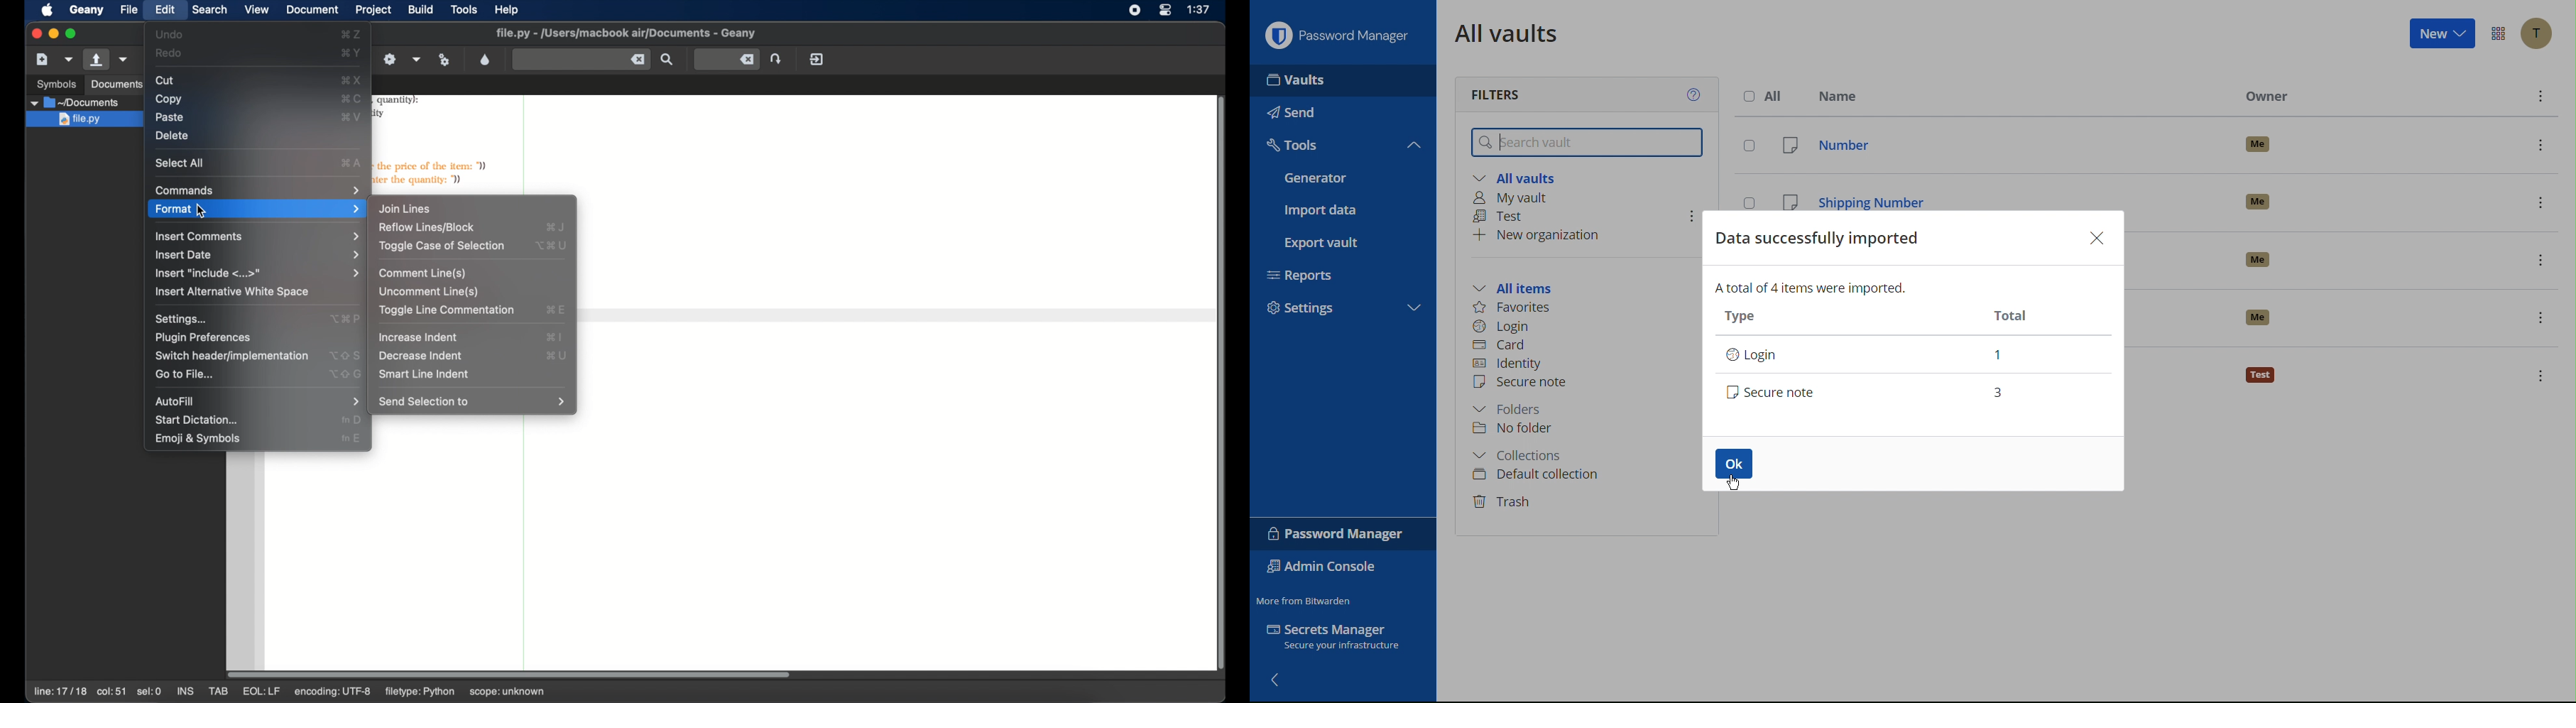 The height and width of the screenshot is (728, 2576). What do you see at coordinates (668, 60) in the screenshot?
I see `find the entered text in the current file` at bounding box center [668, 60].